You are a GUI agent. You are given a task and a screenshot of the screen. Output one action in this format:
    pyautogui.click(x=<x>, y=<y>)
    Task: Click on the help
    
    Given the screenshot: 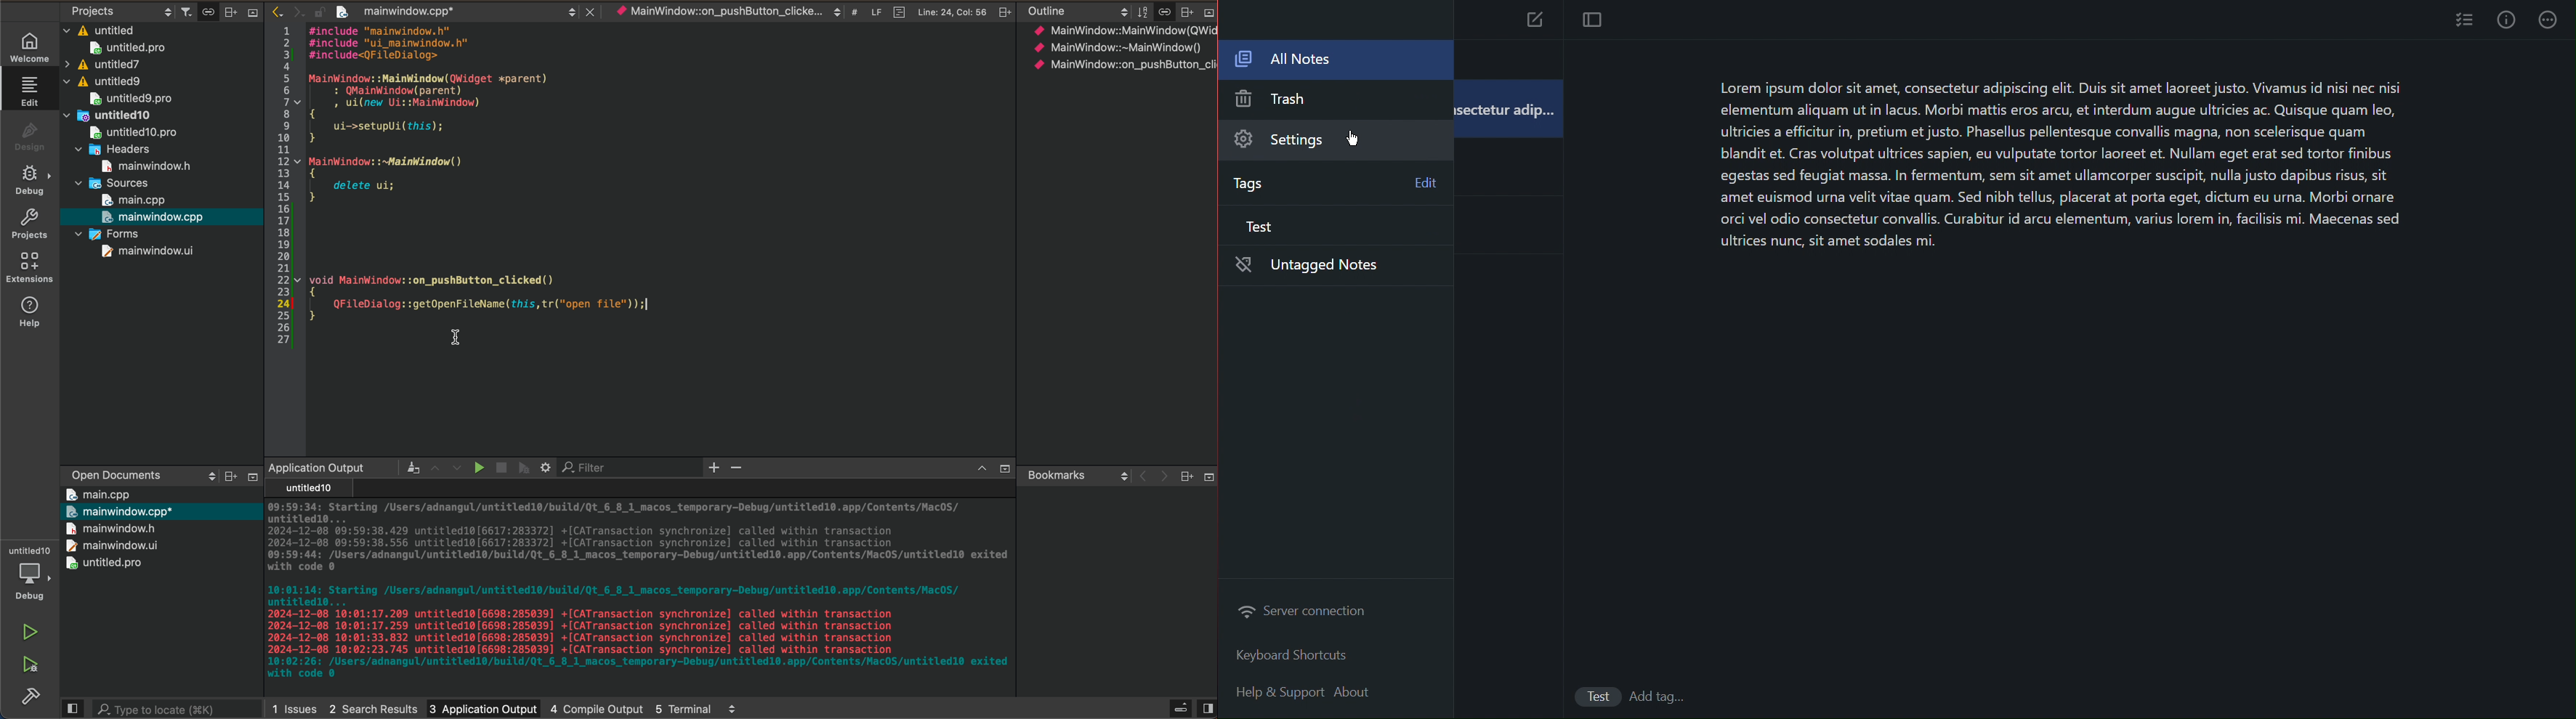 What is the action you would take?
    pyautogui.click(x=28, y=315)
    